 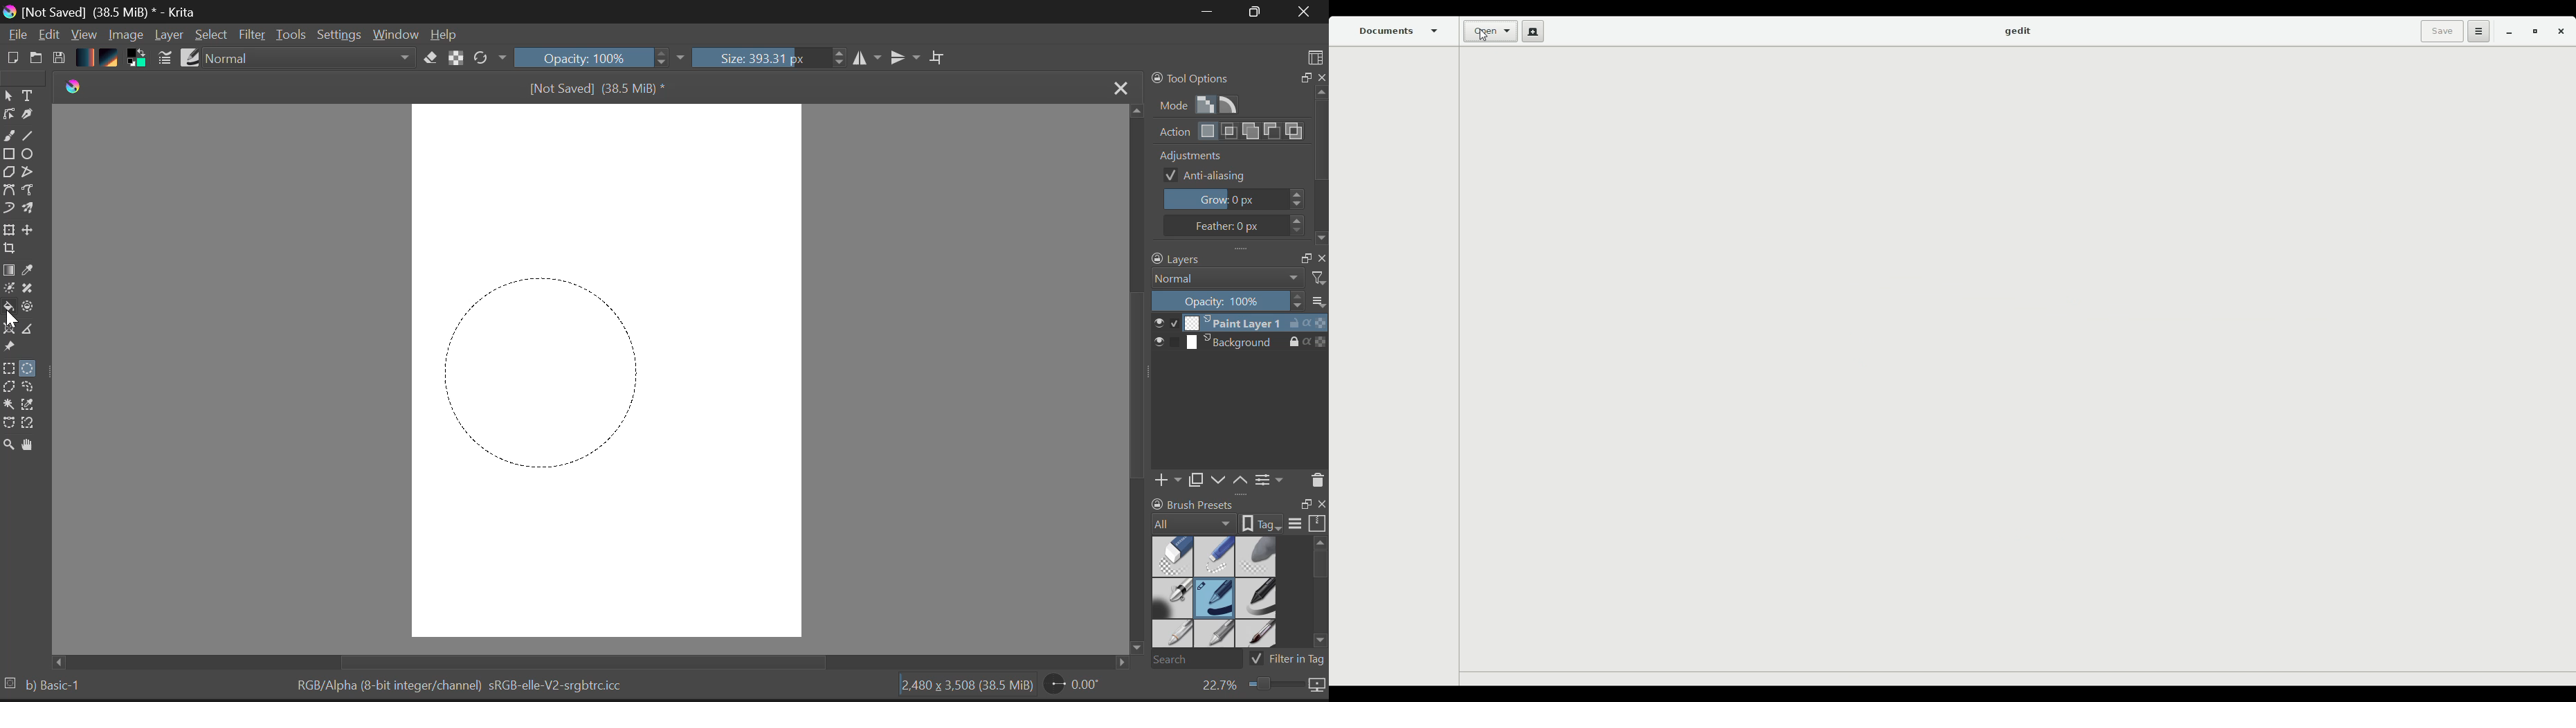 I want to click on Document Dimensions, so click(x=964, y=687).